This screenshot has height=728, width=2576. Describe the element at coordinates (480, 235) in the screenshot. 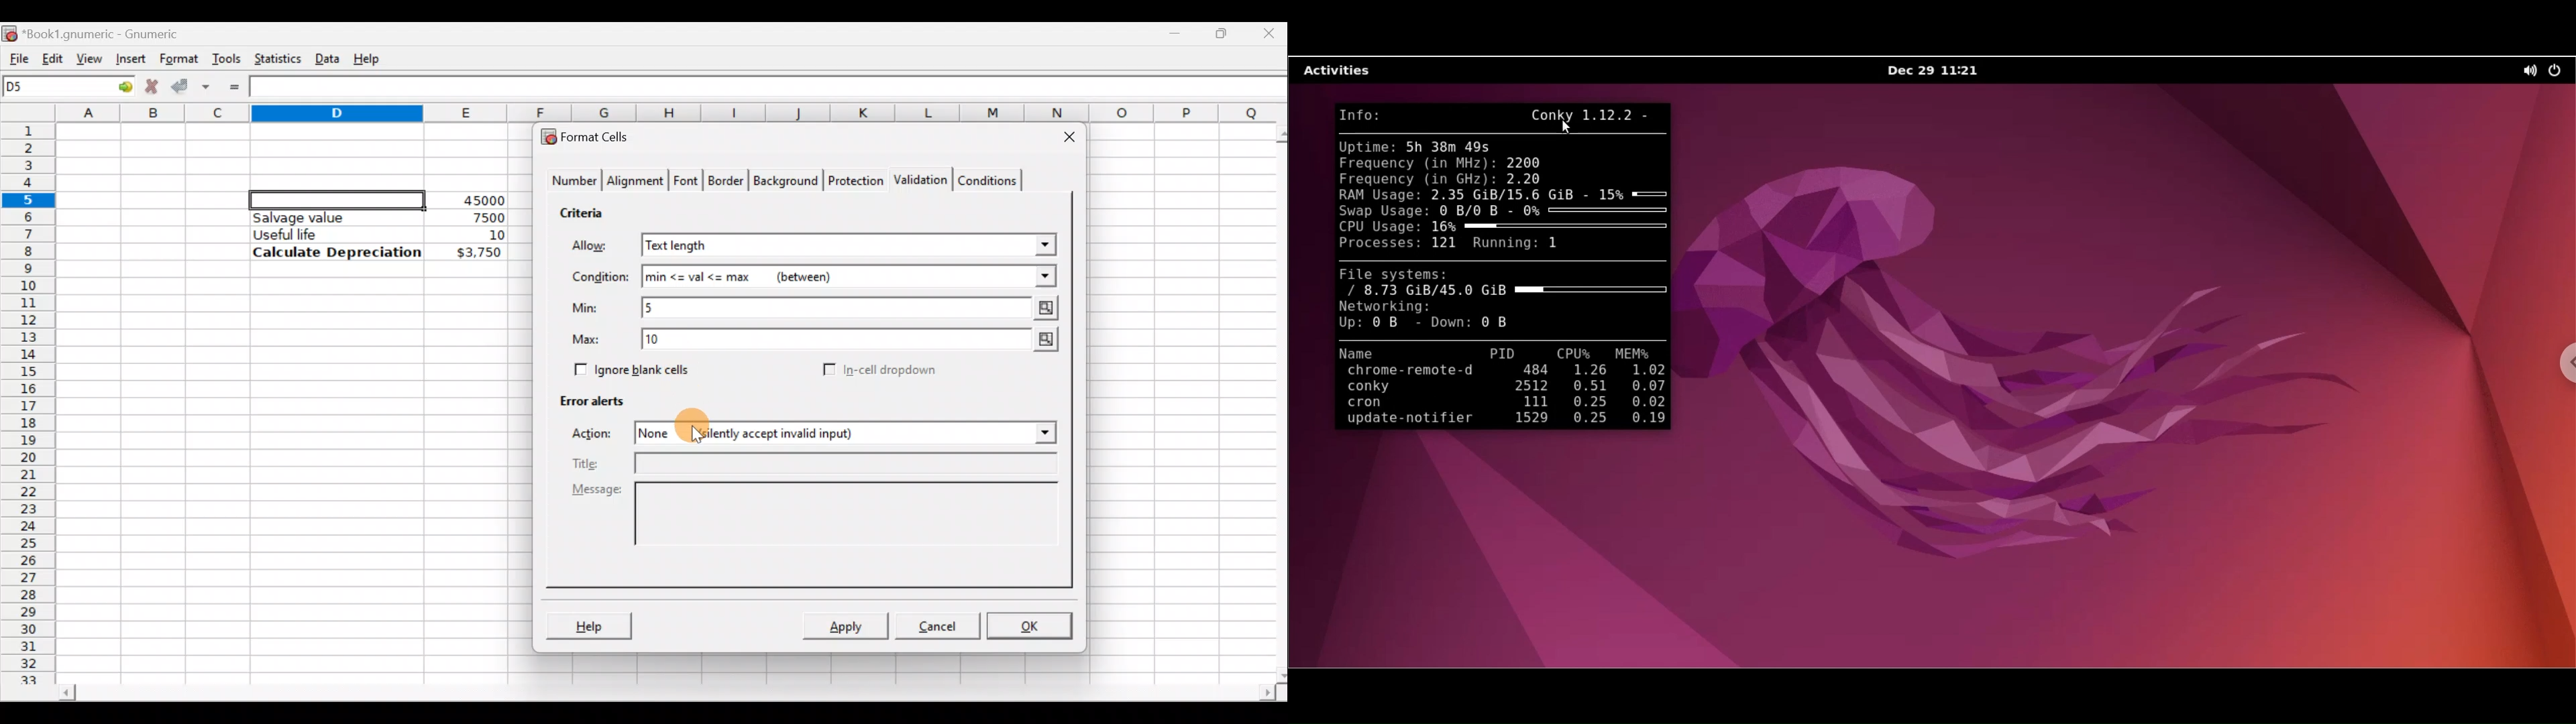

I see `10` at that location.